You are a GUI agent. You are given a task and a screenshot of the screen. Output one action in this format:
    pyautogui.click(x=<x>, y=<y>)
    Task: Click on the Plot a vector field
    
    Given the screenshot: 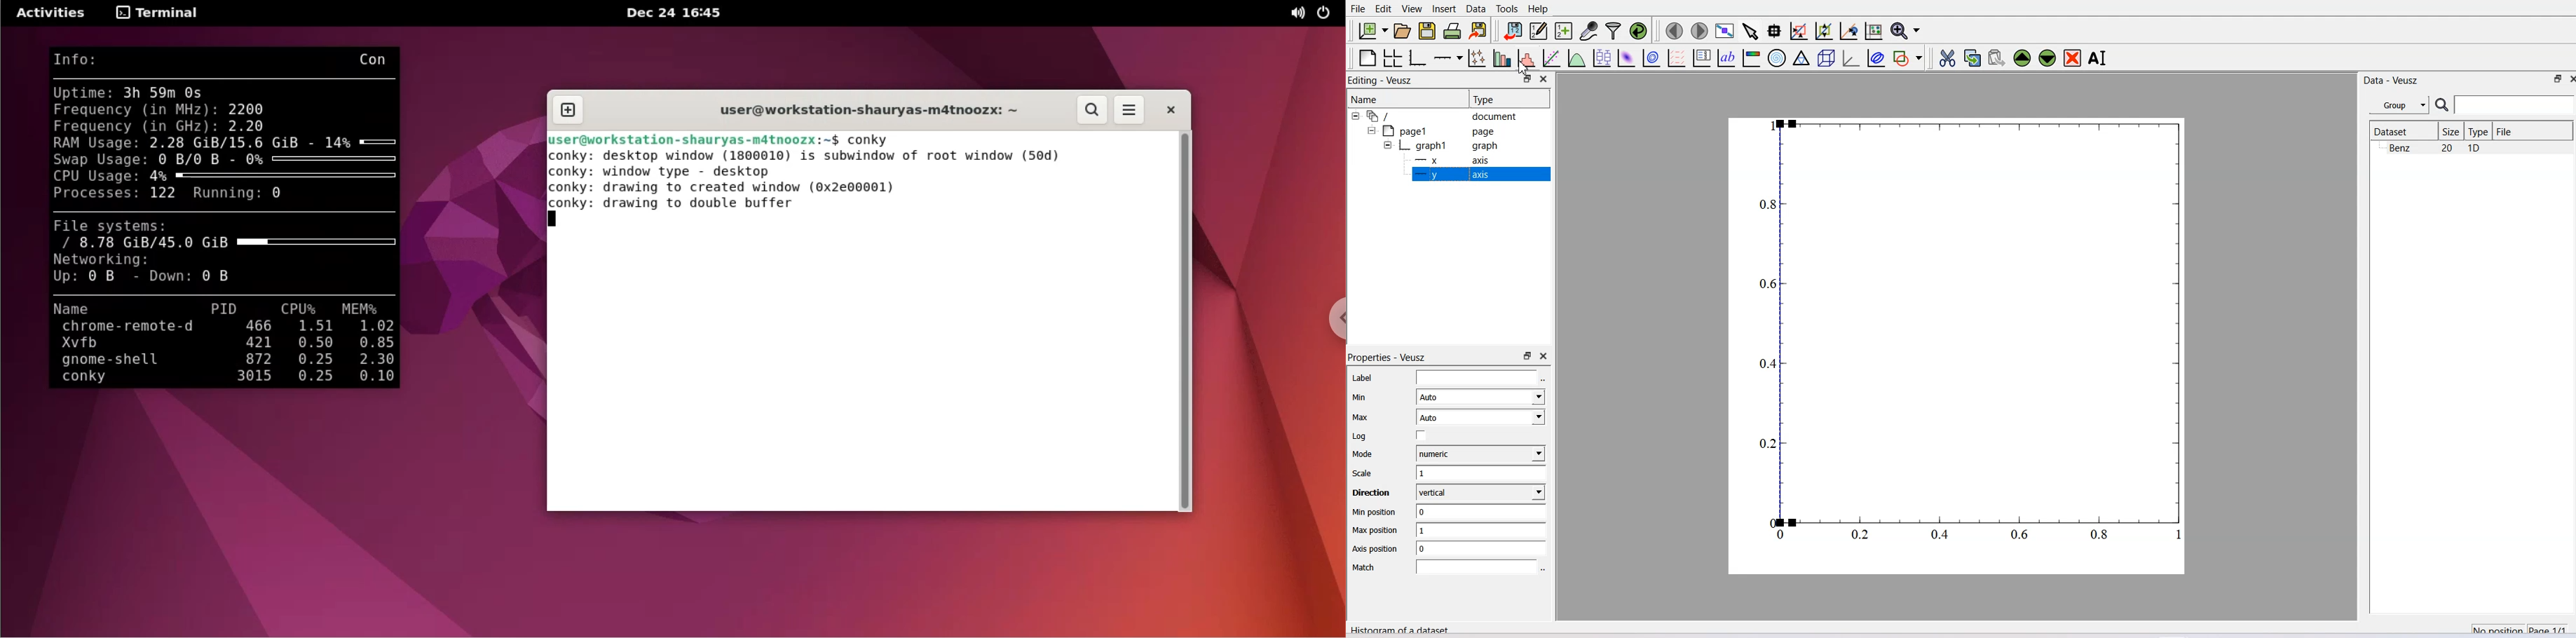 What is the action you would take?
    pyautogui.click(x=1677, y=58)
    